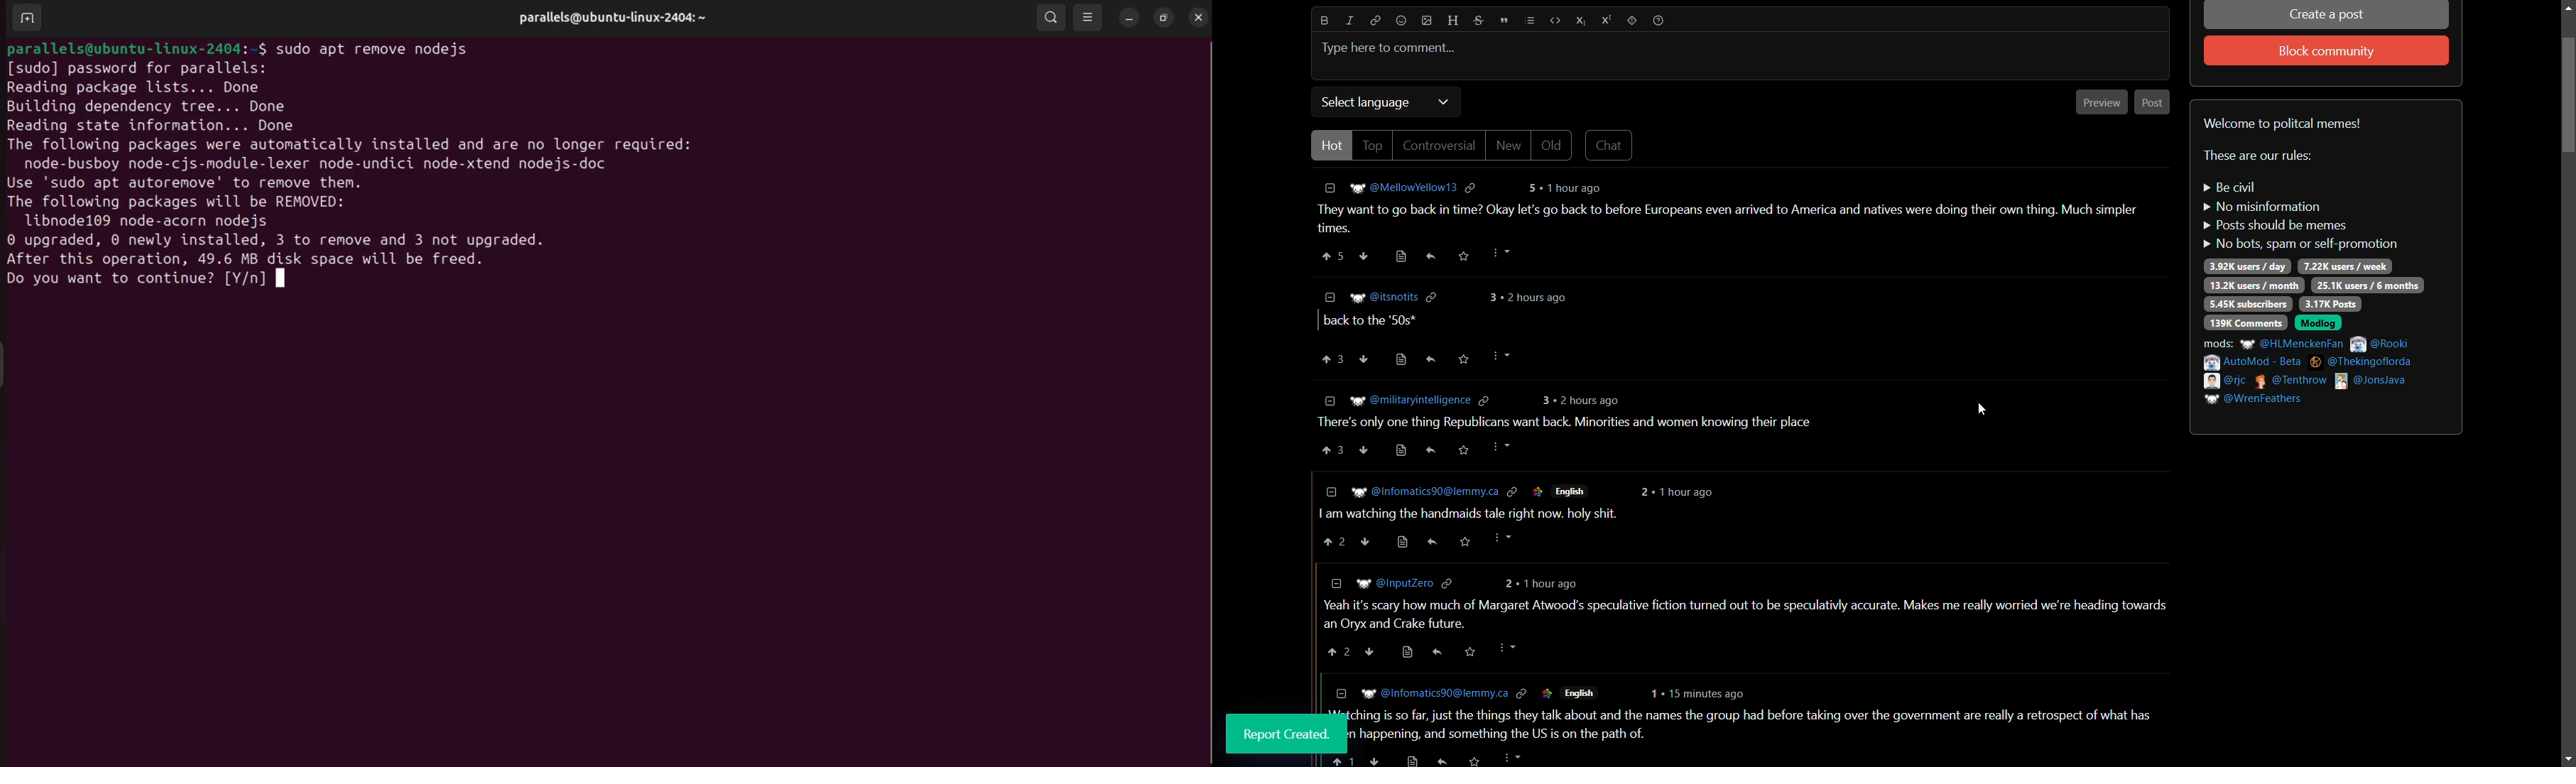 This screenshot has height=784, width=2576. I want to click on select language, so click(1364, 103).